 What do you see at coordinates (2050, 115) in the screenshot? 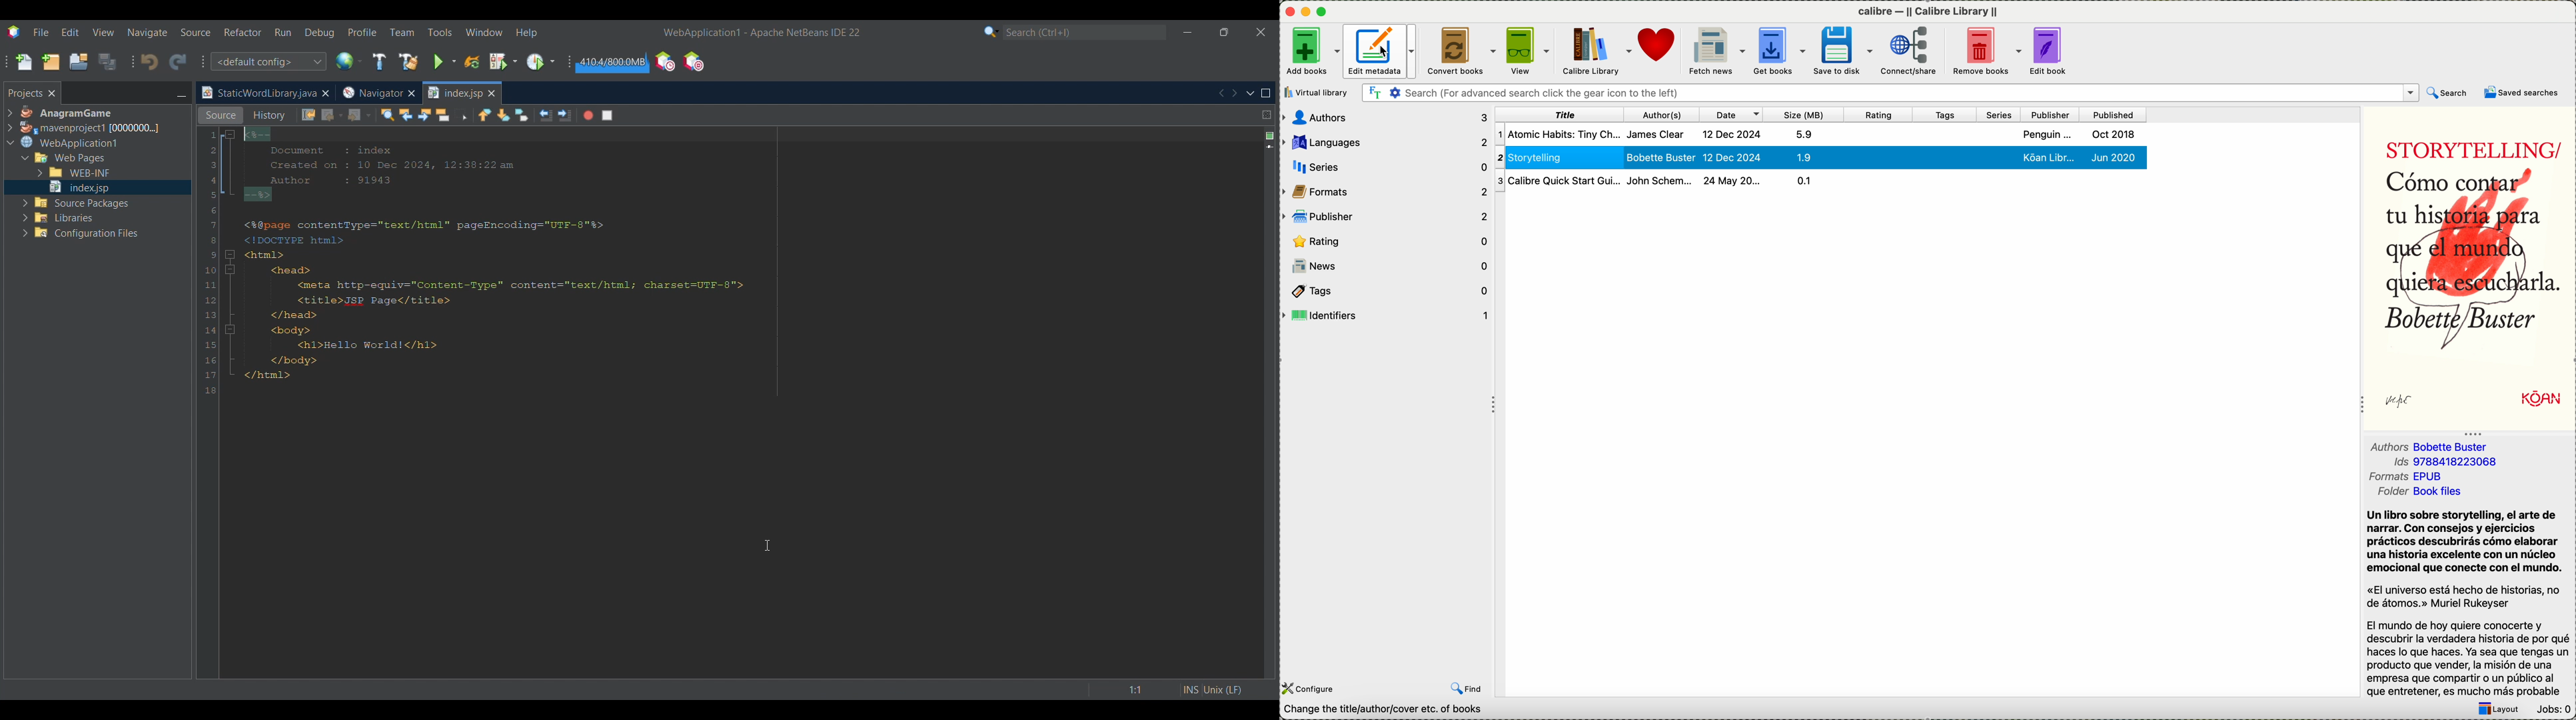
I see `publisher` at bounding box center [2050, 115].